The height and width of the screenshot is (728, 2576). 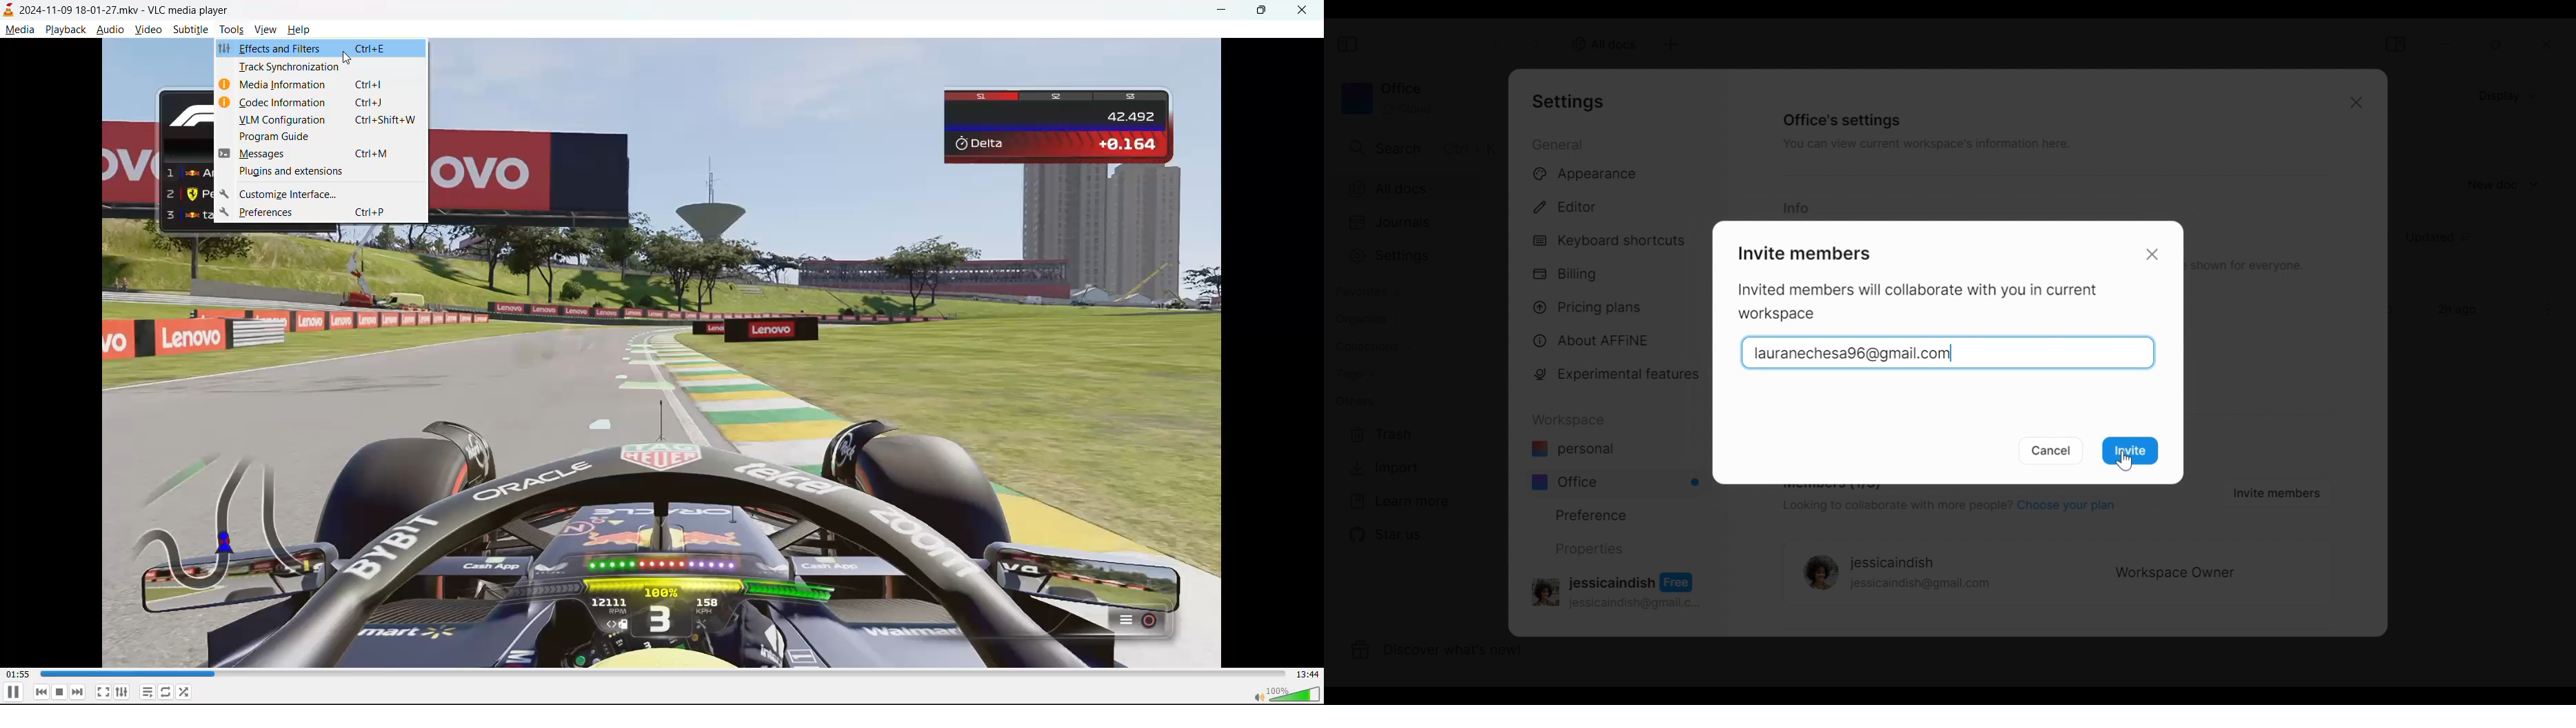 What do you see at coordinates (123, 693) in the screenshot?
I see `settings` at bounding box center [123, 693].